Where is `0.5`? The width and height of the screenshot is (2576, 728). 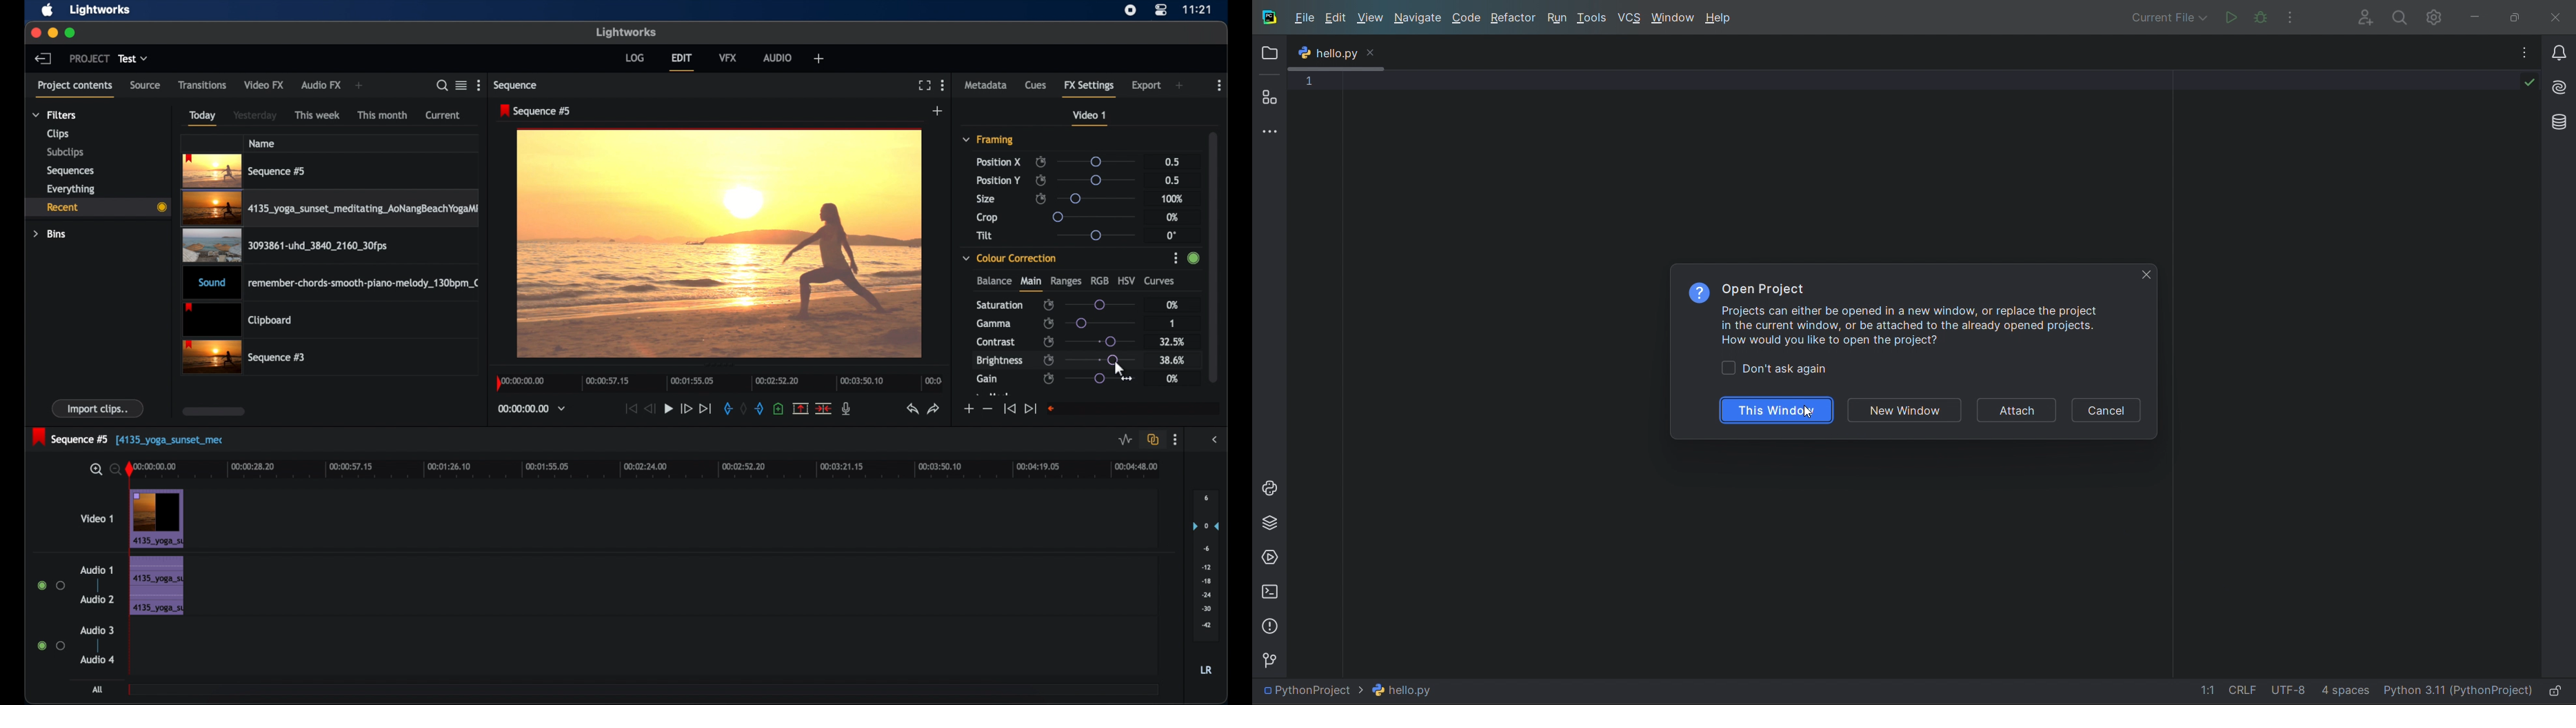 0.5 is located at coordinates (1173, 161).